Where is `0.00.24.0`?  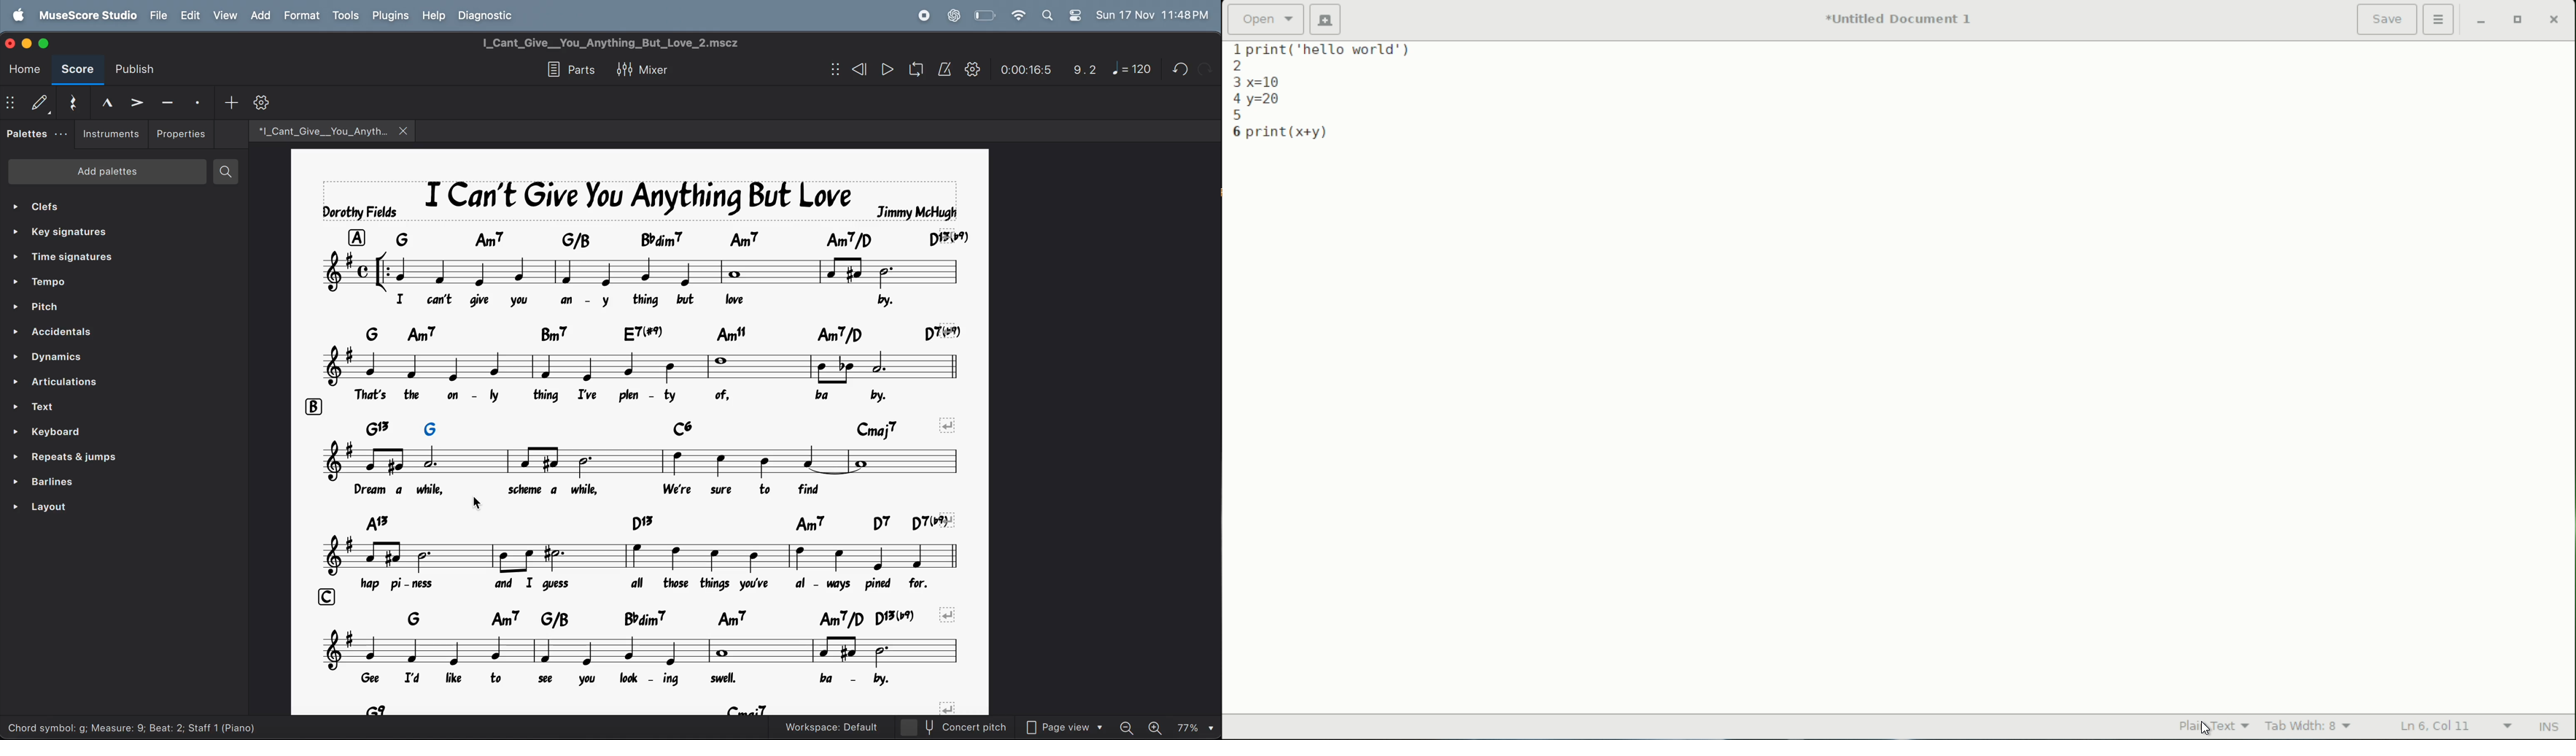 0.00.24.0 is located at coordinates (1025, 70).